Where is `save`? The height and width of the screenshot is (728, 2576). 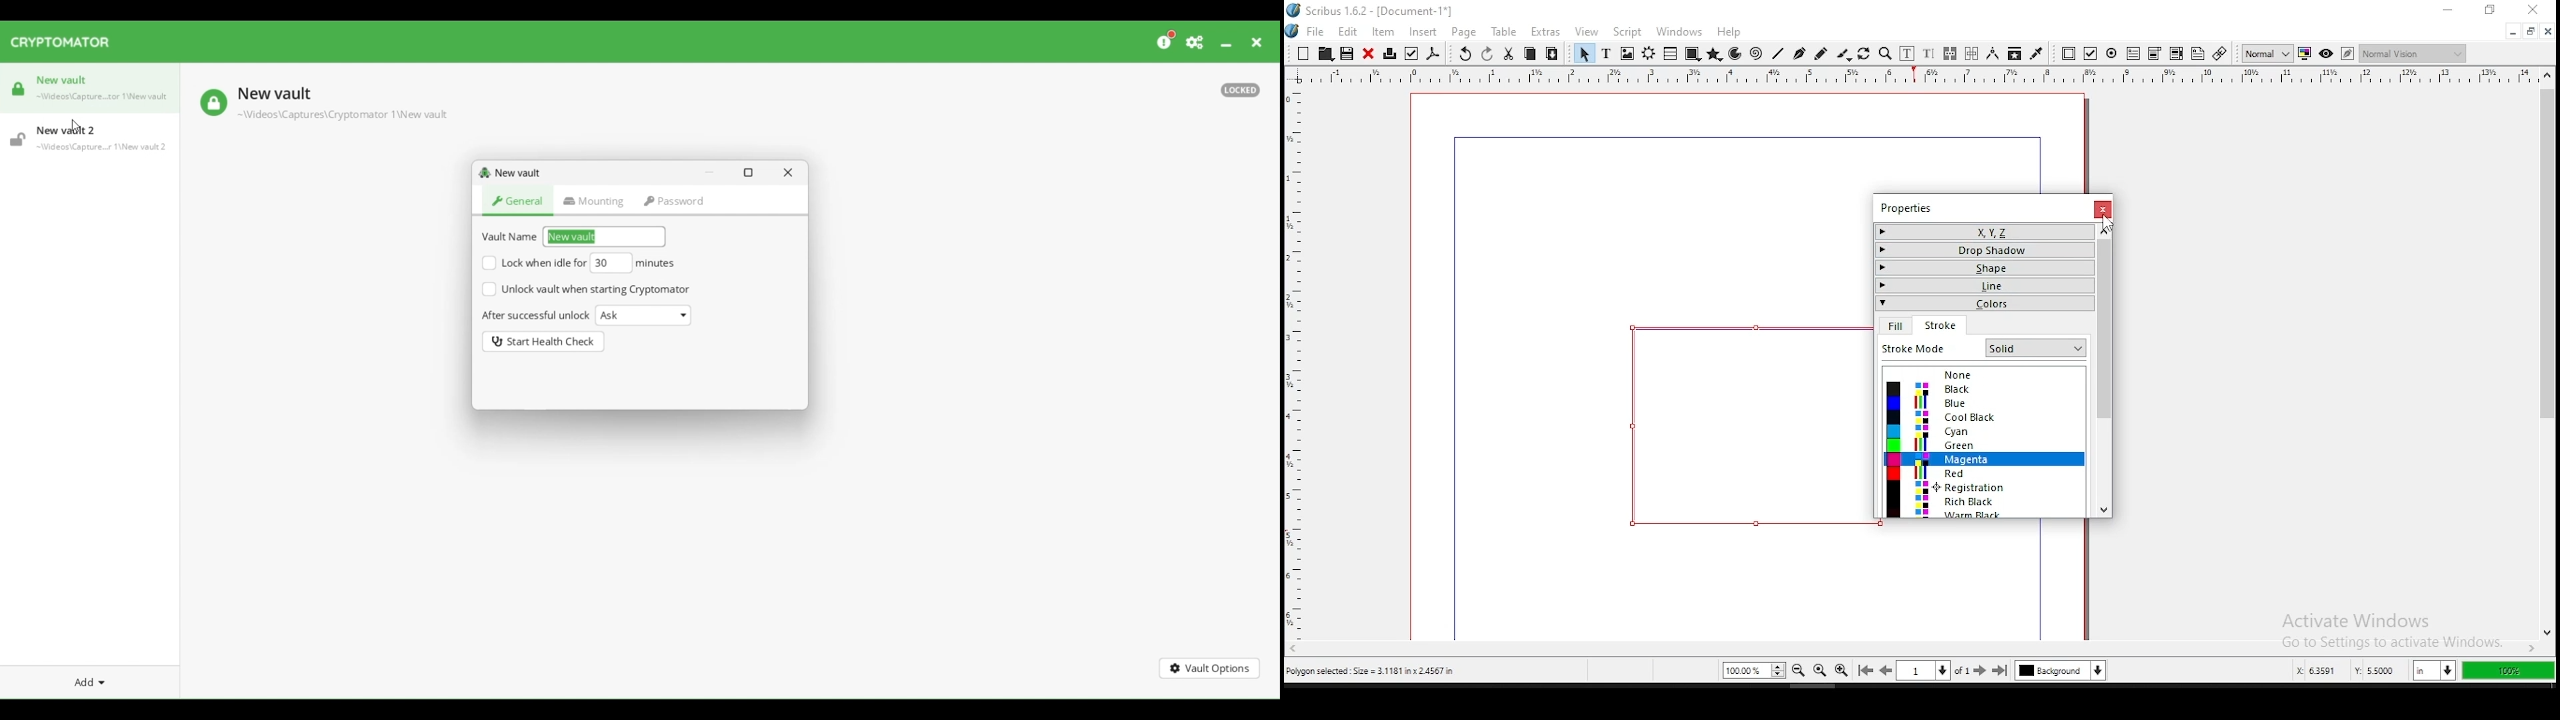 save is located at coordinates (1346, 53).